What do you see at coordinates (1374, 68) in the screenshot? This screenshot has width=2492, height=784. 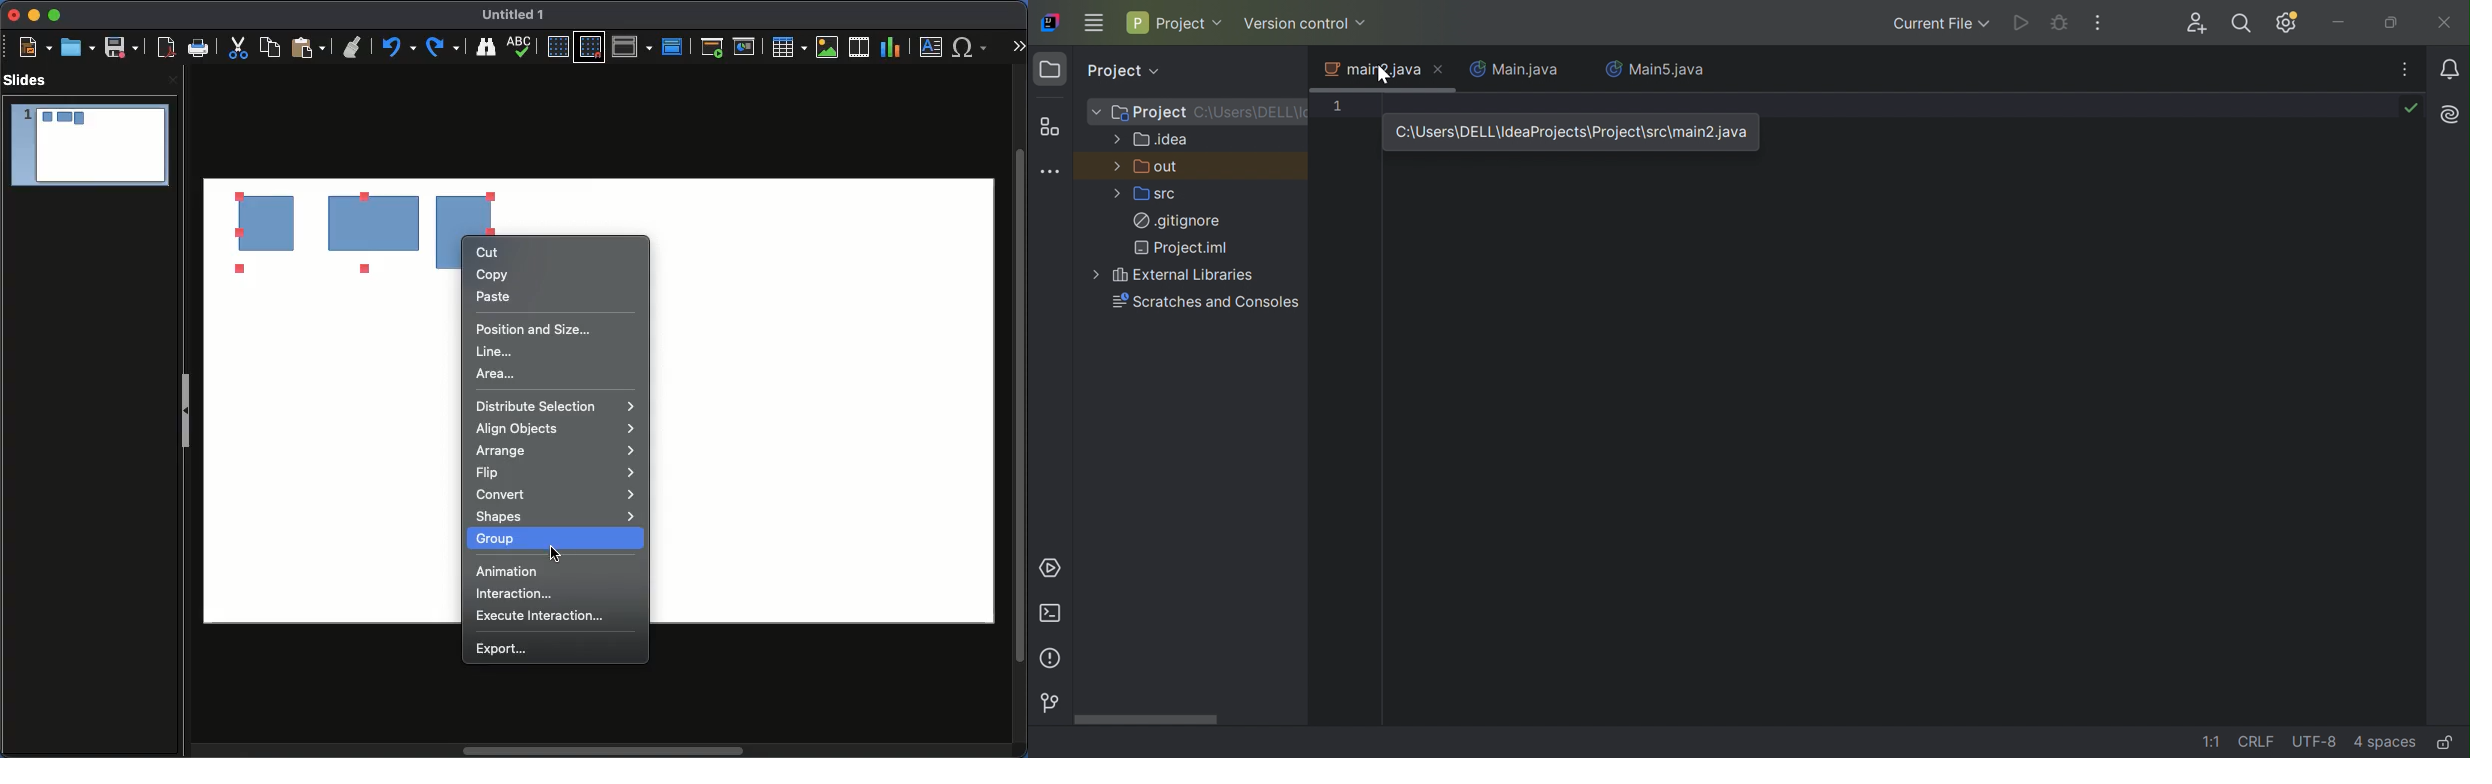 I see `main2.java` at bounding box center [1374, 68].